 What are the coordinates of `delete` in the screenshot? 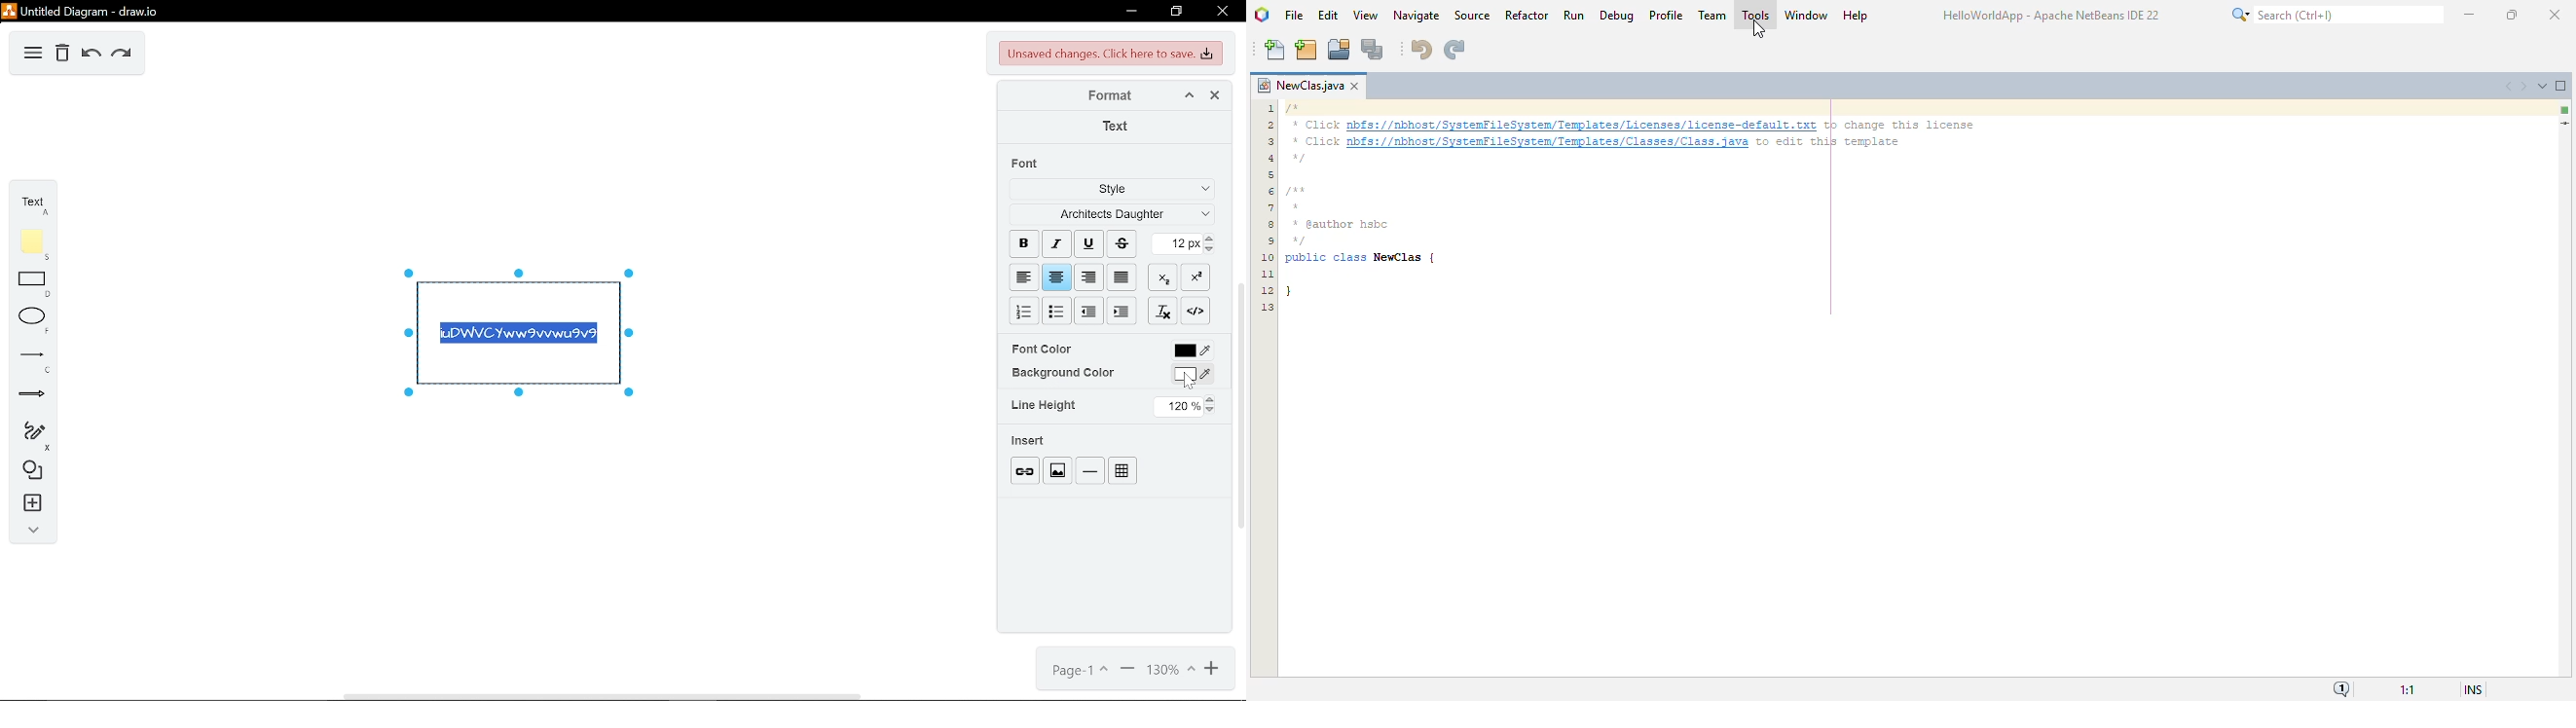 It's located at (62, 55).